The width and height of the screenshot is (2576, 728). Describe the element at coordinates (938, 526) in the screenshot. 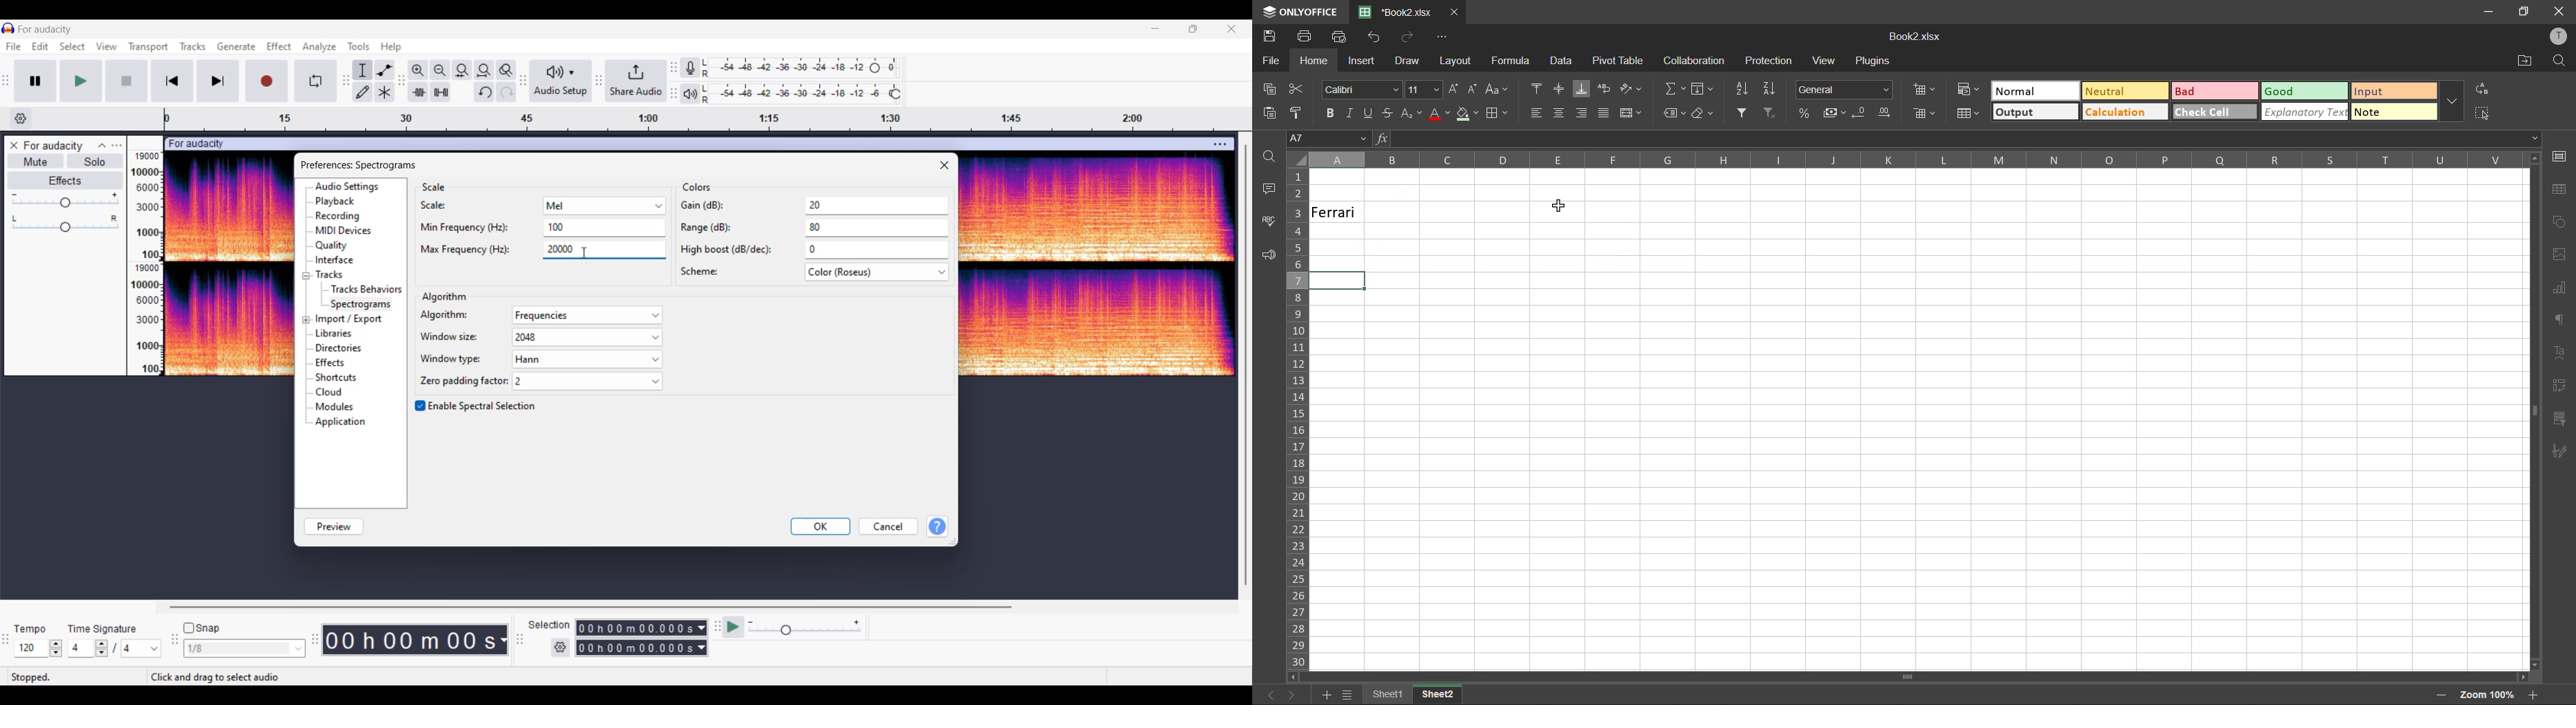

I see `Get help` at that location.